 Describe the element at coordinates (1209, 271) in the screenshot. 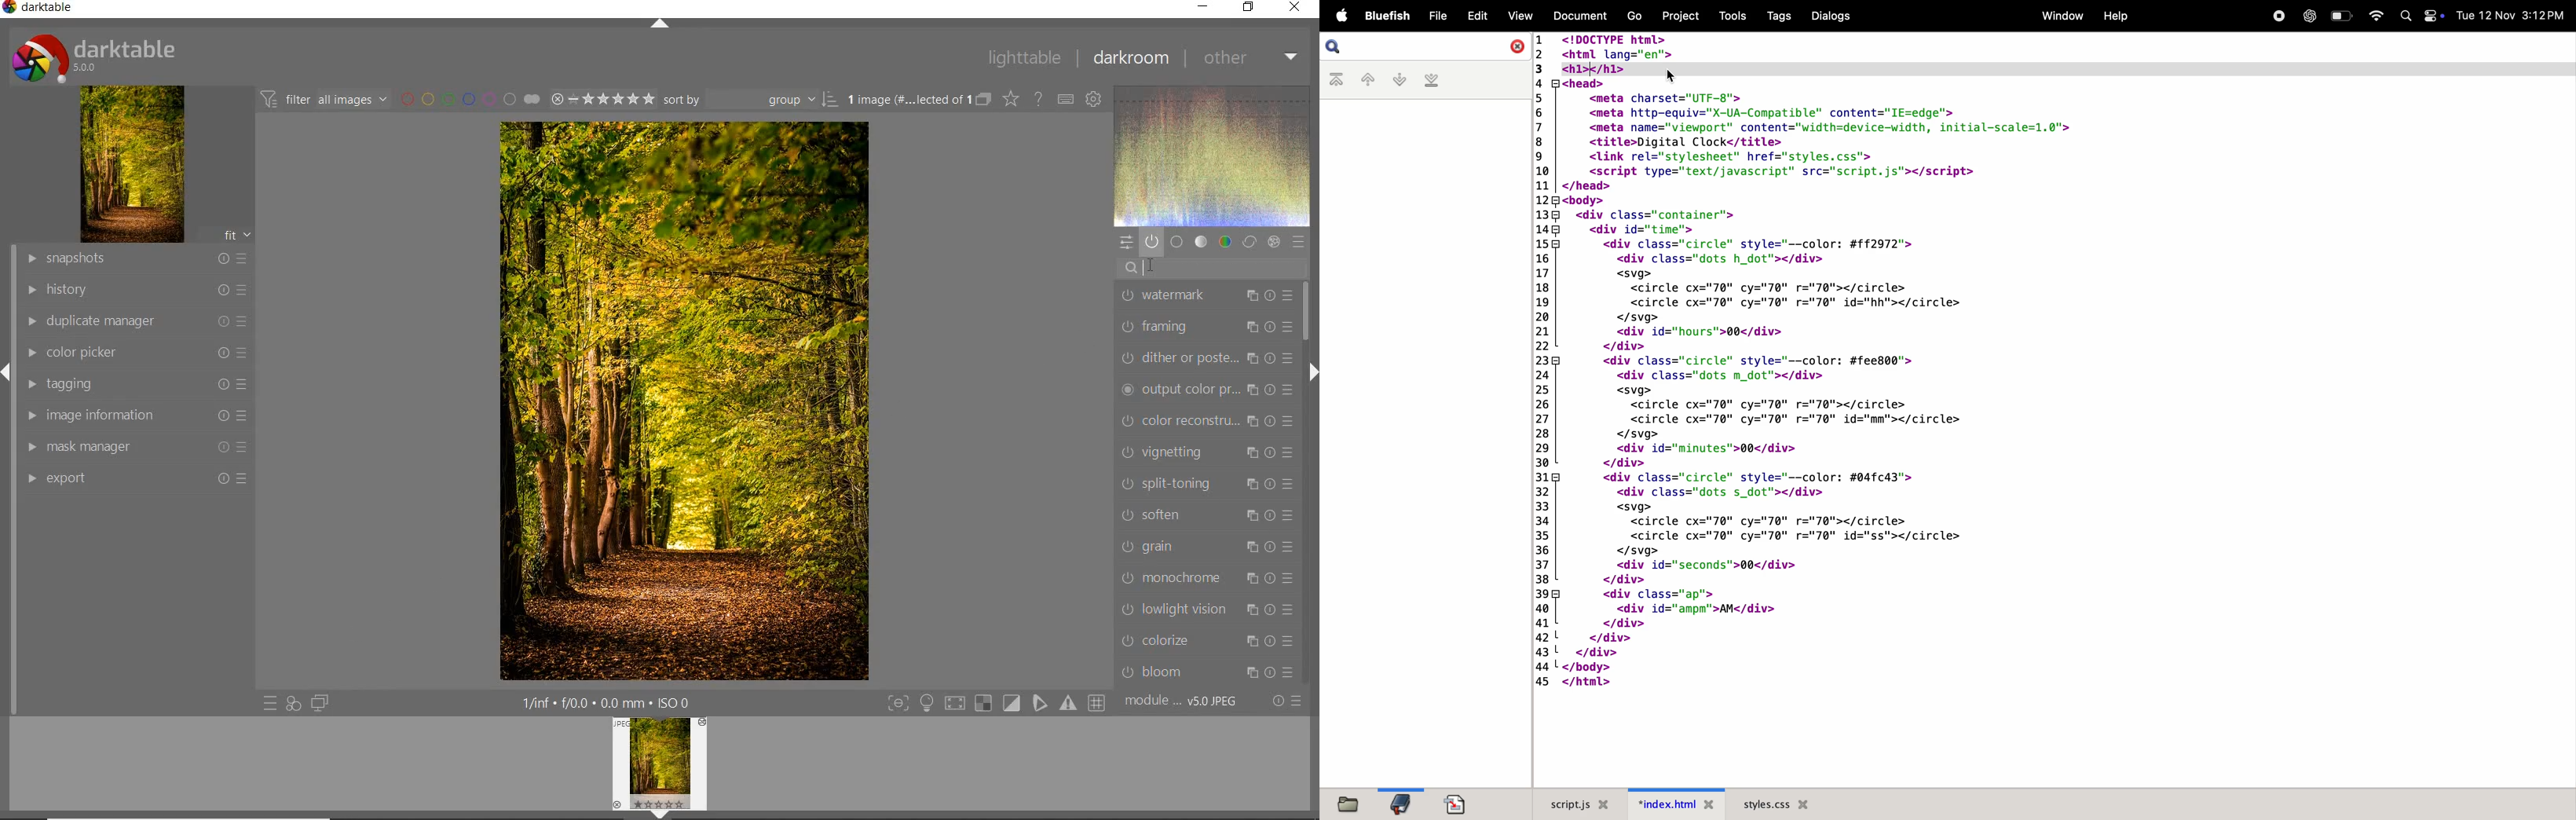

I see `search module` at that location.